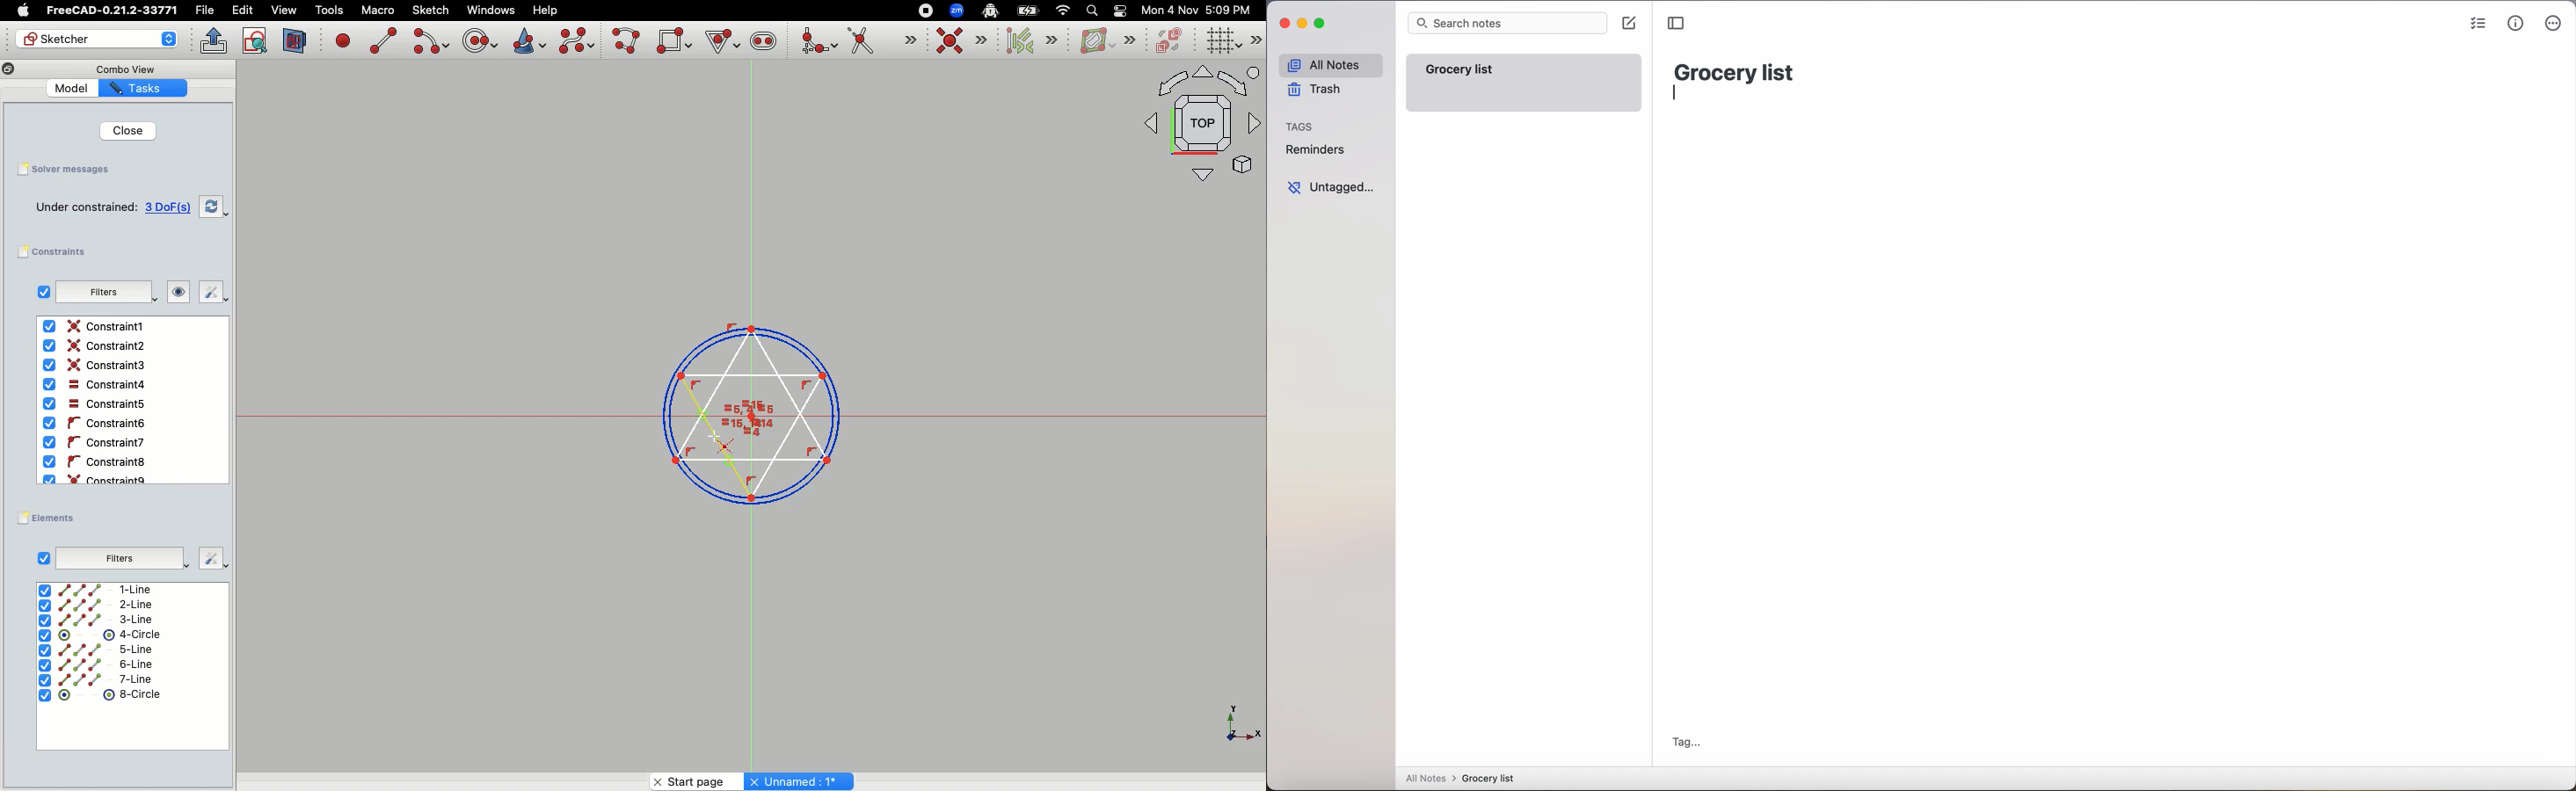  I want to click on 4-Circle, so click(101, 635).